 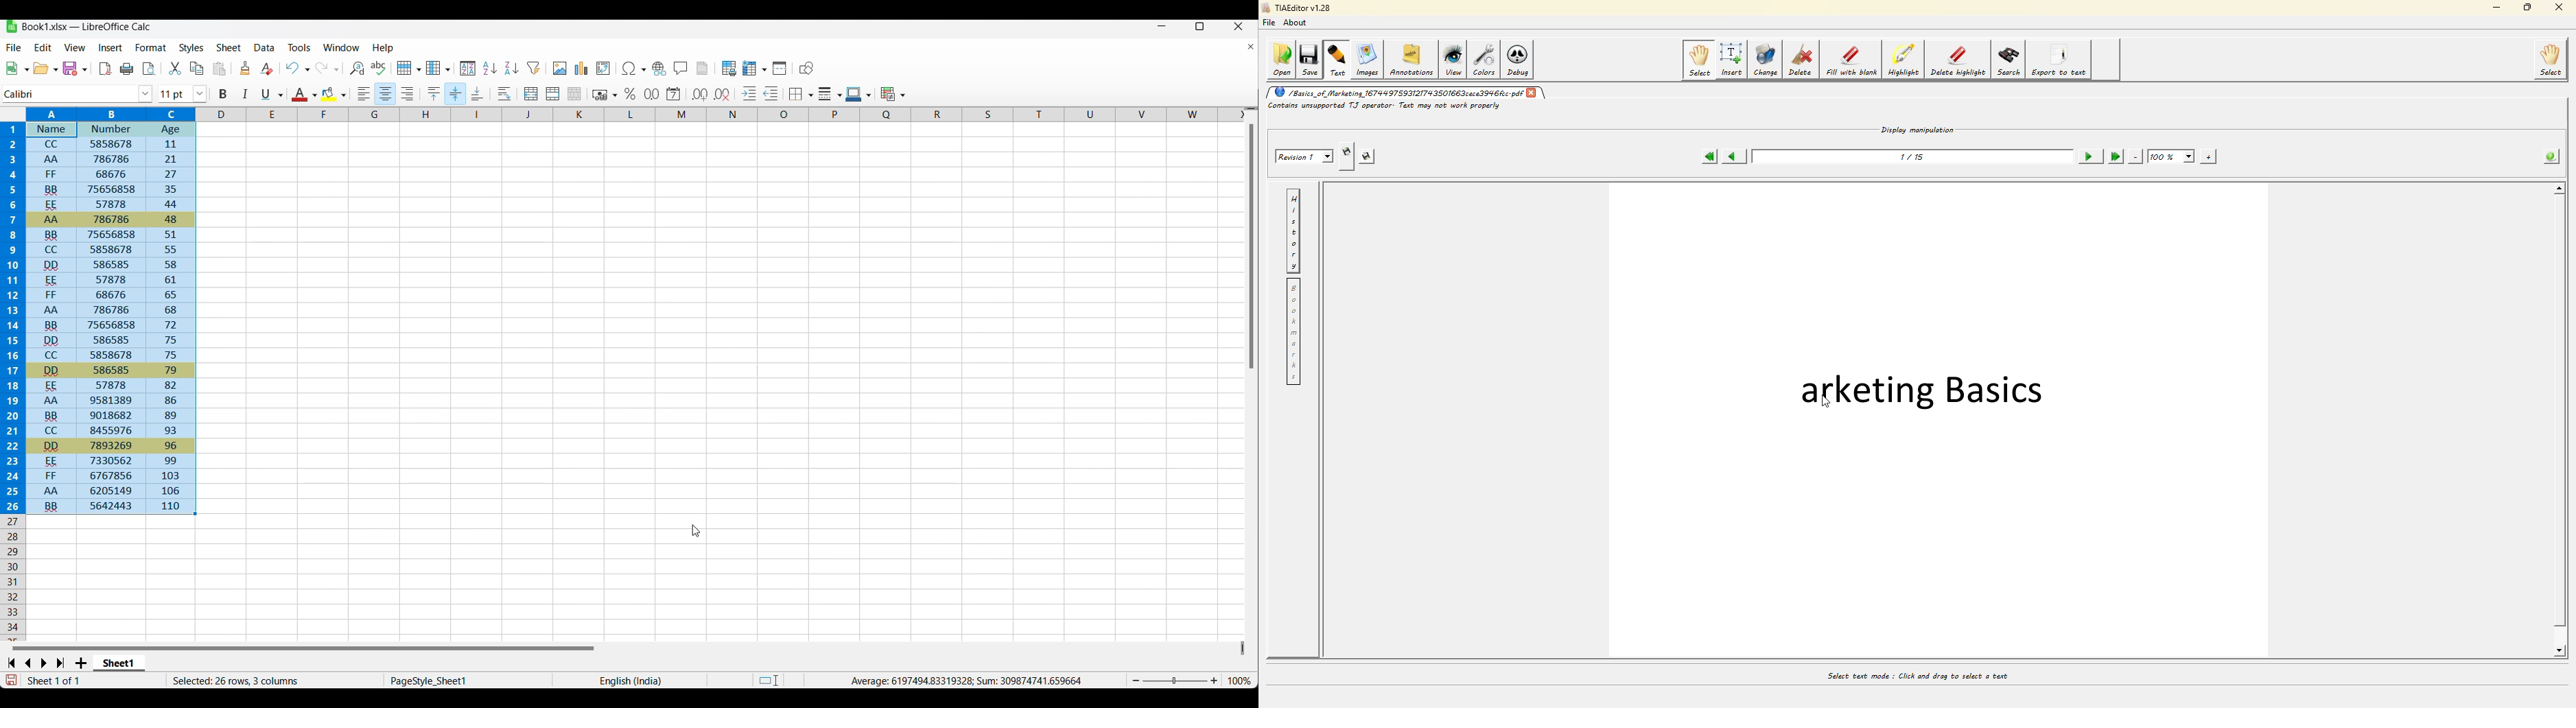 What do you see at coordinates (87, 27) in the screenshot?
I see `Project and software name` at bounding box center [87, 27].